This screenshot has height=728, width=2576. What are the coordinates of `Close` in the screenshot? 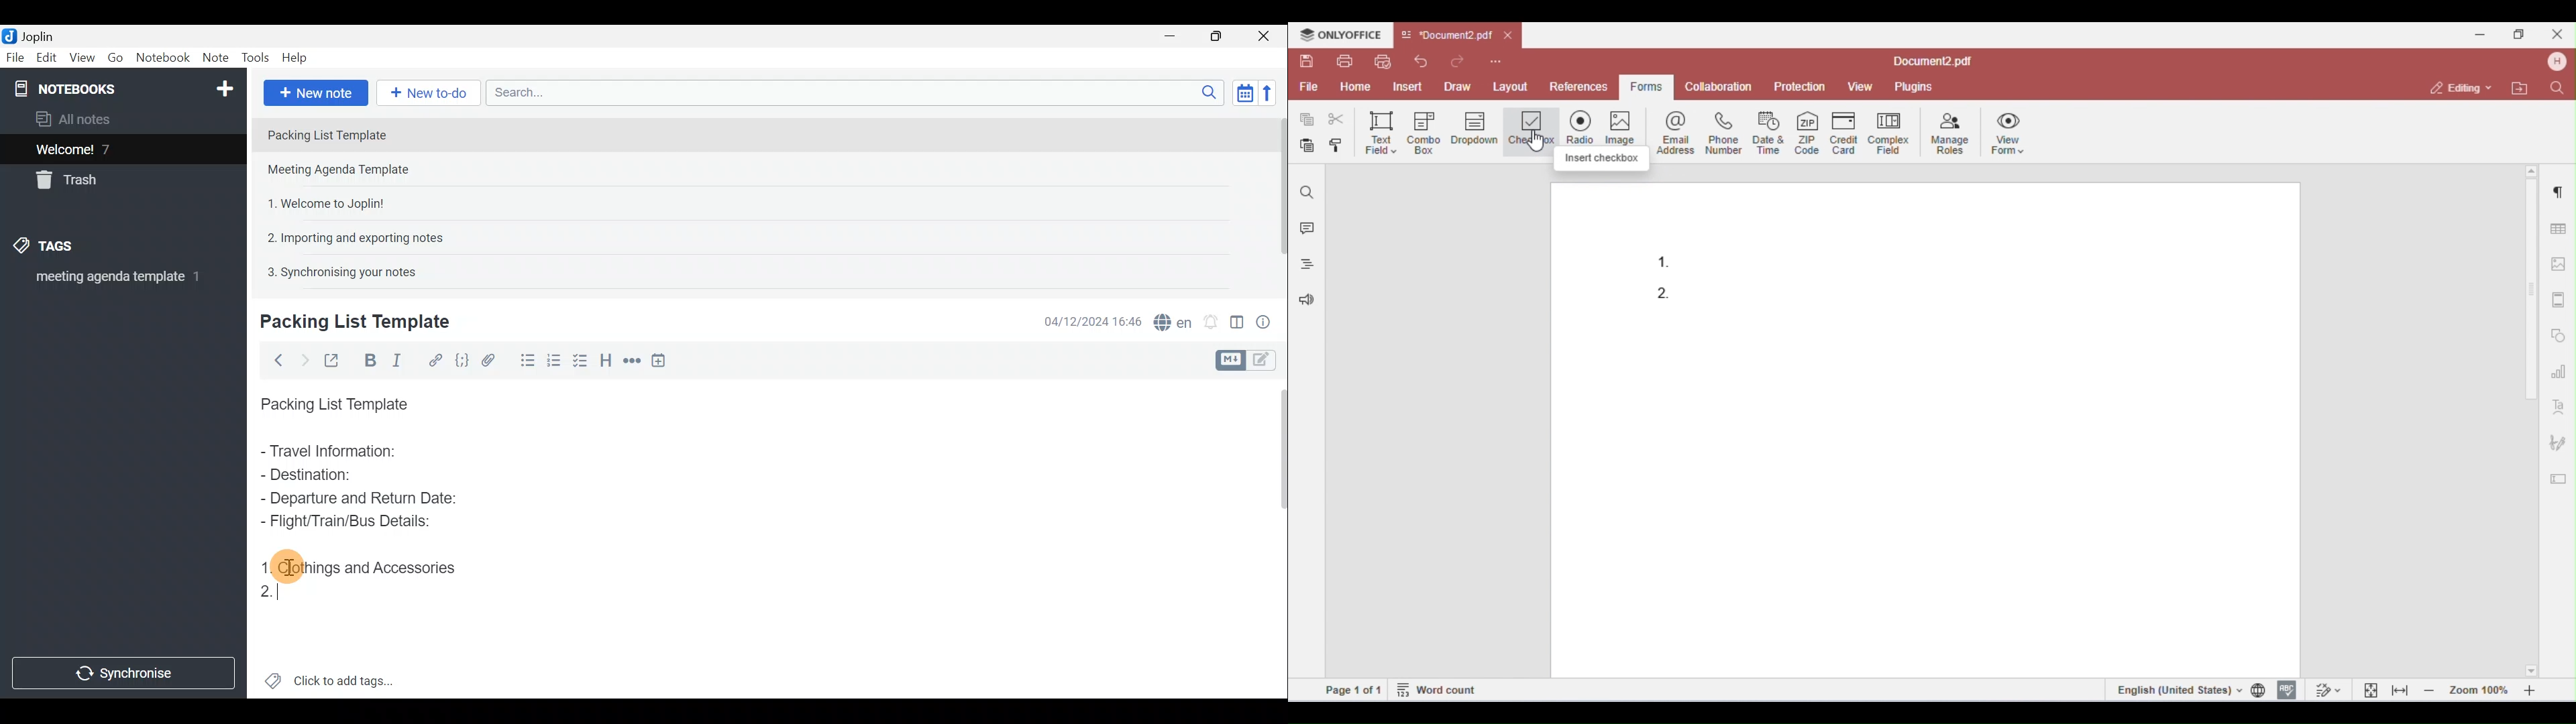 It's located at (1268, 36).